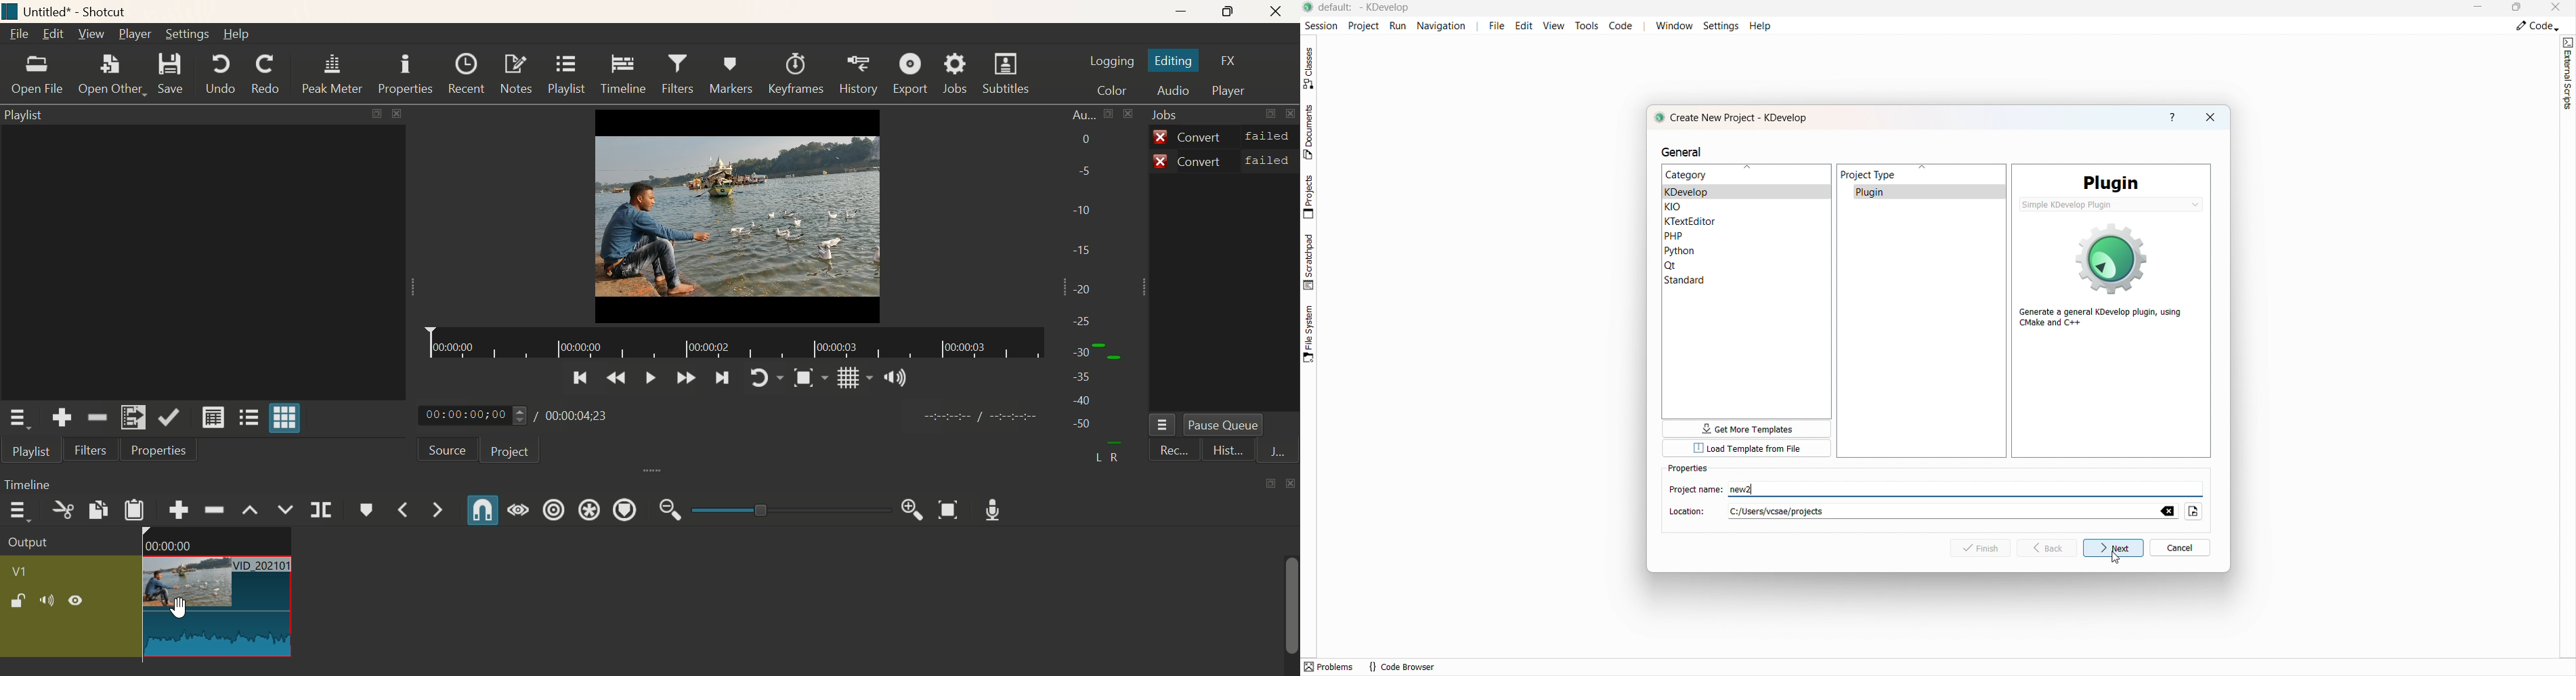 The width and height of the screenshot is (2576, 700). What do you see at coordinates (176, 75) in the screenshot?
I see `Save` at bounding box center [176, 75].